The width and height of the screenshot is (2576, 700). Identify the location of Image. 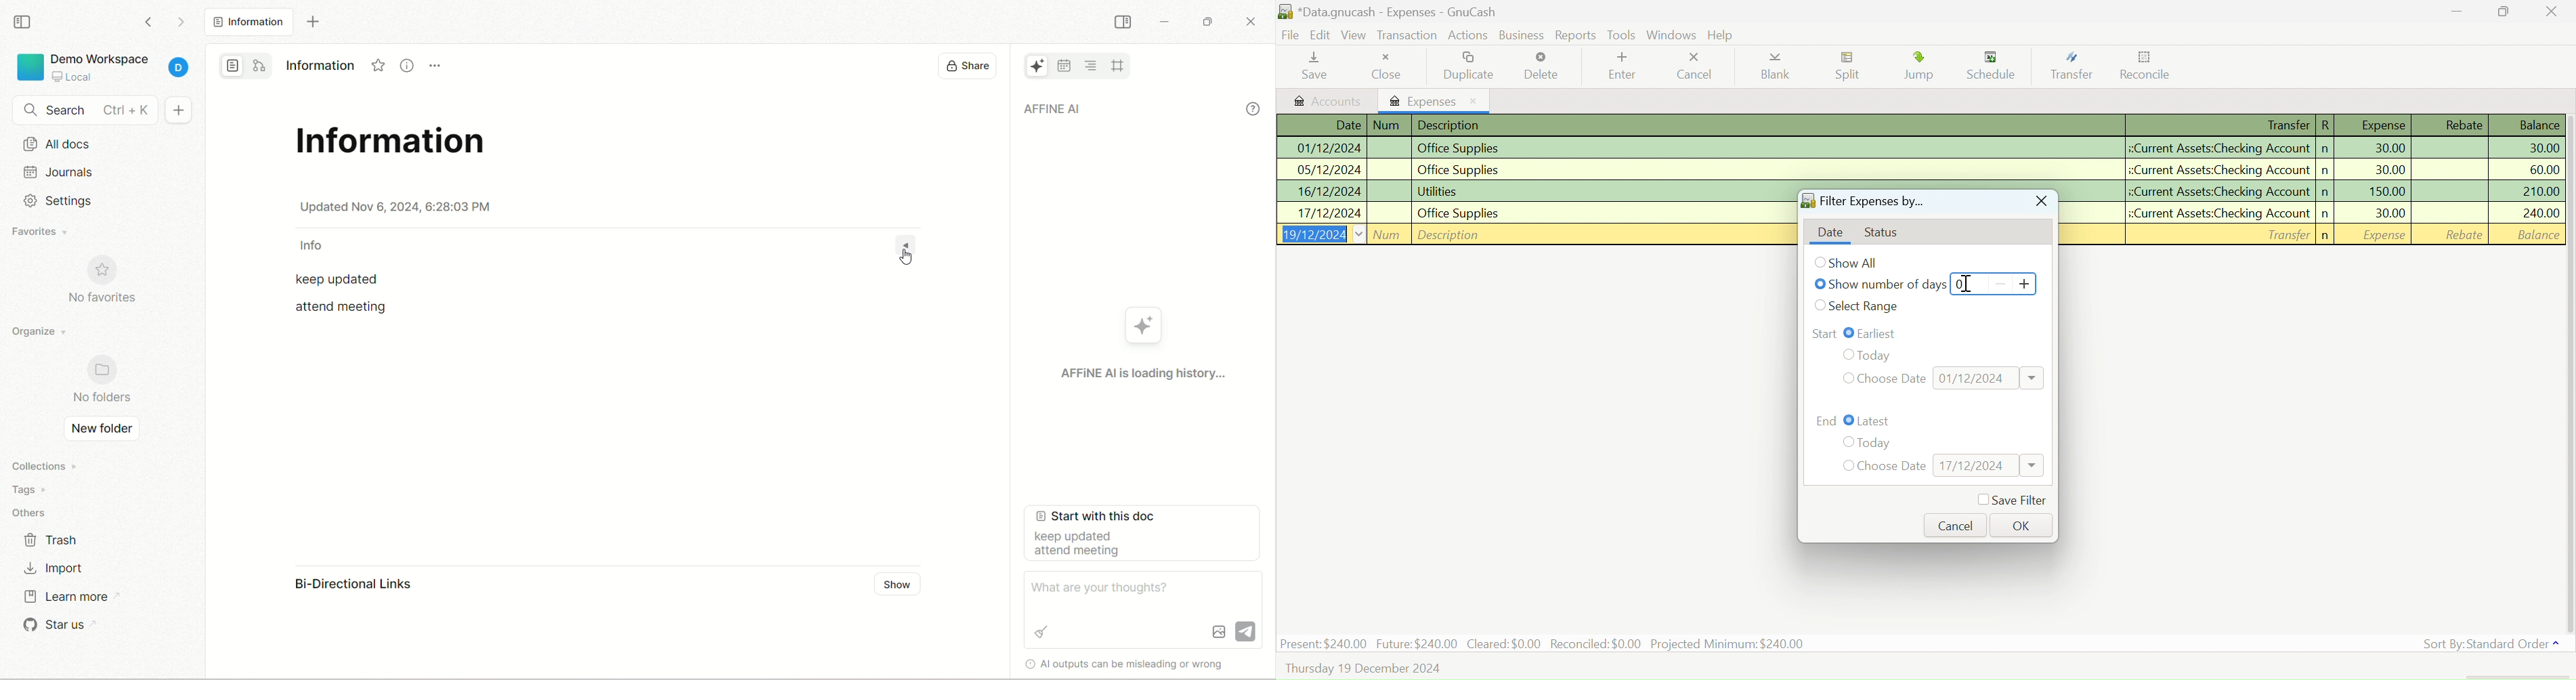
(1218, 631).